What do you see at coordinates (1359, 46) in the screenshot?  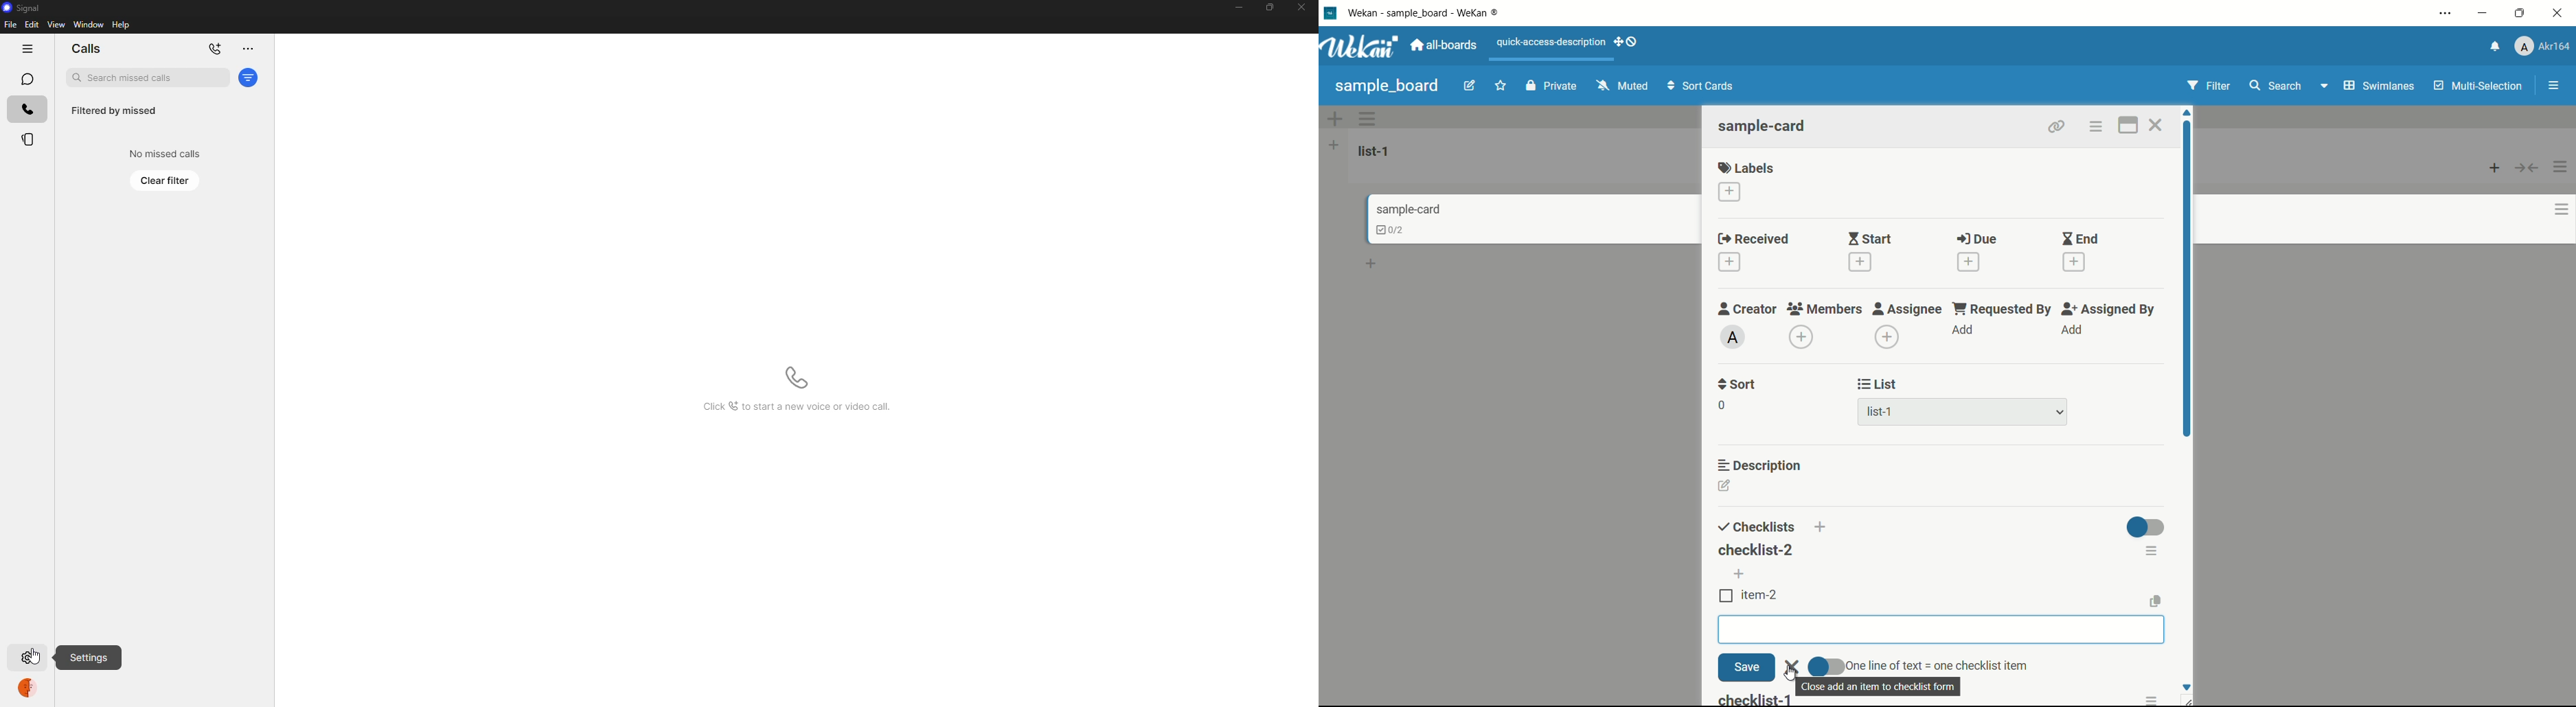 I see `app logo` at bounding box center [1359, 46].